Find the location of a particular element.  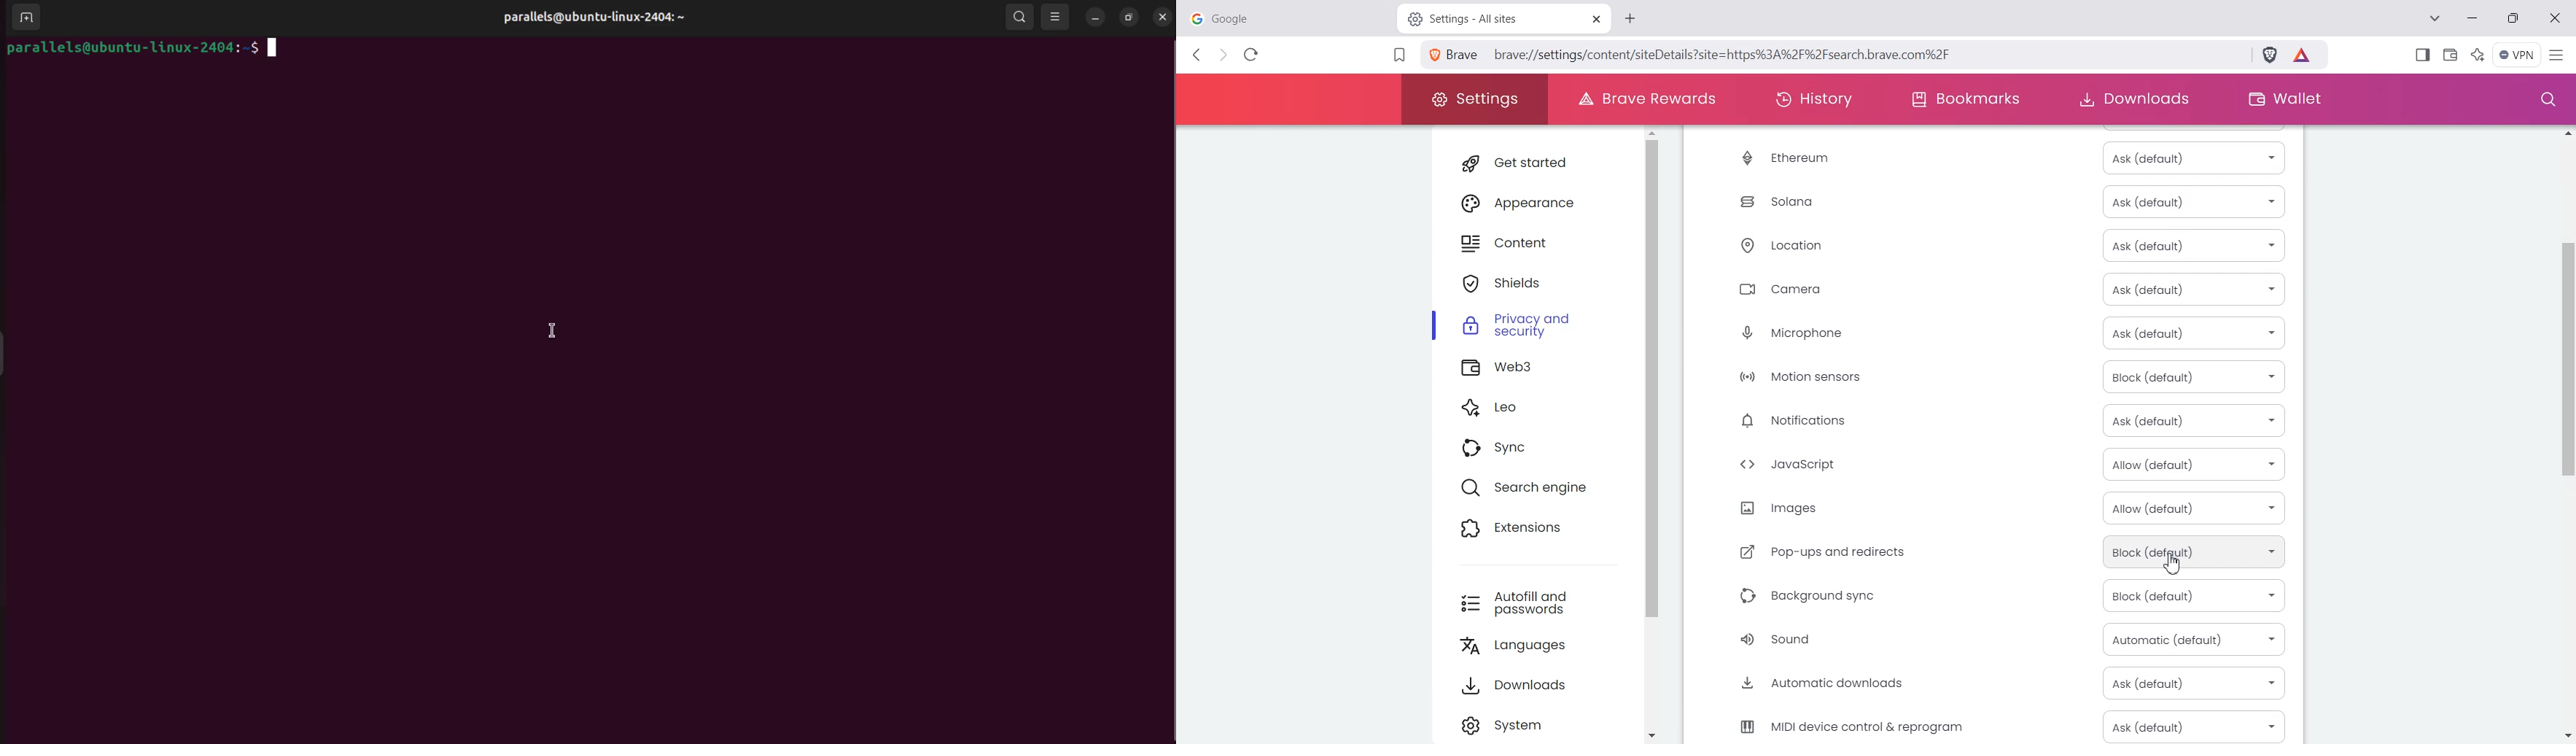

add terminal is located at coordinates (31, 16).